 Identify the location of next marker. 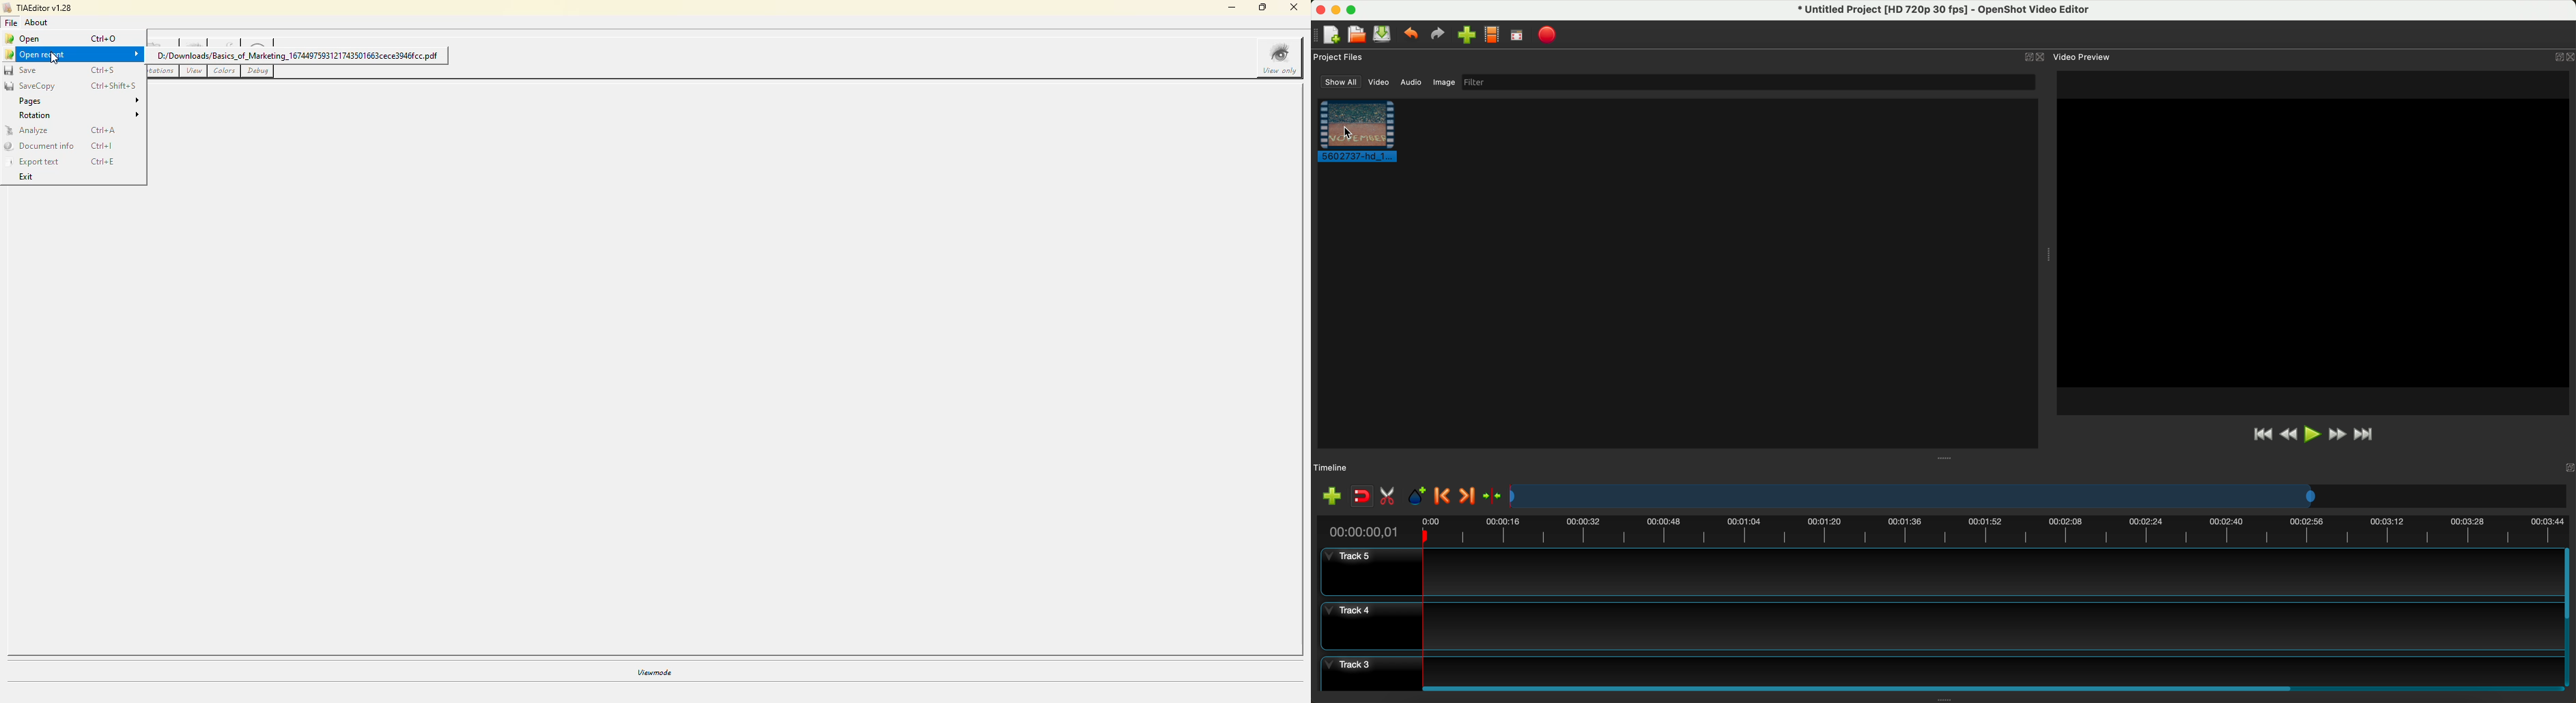
(1471, 494).